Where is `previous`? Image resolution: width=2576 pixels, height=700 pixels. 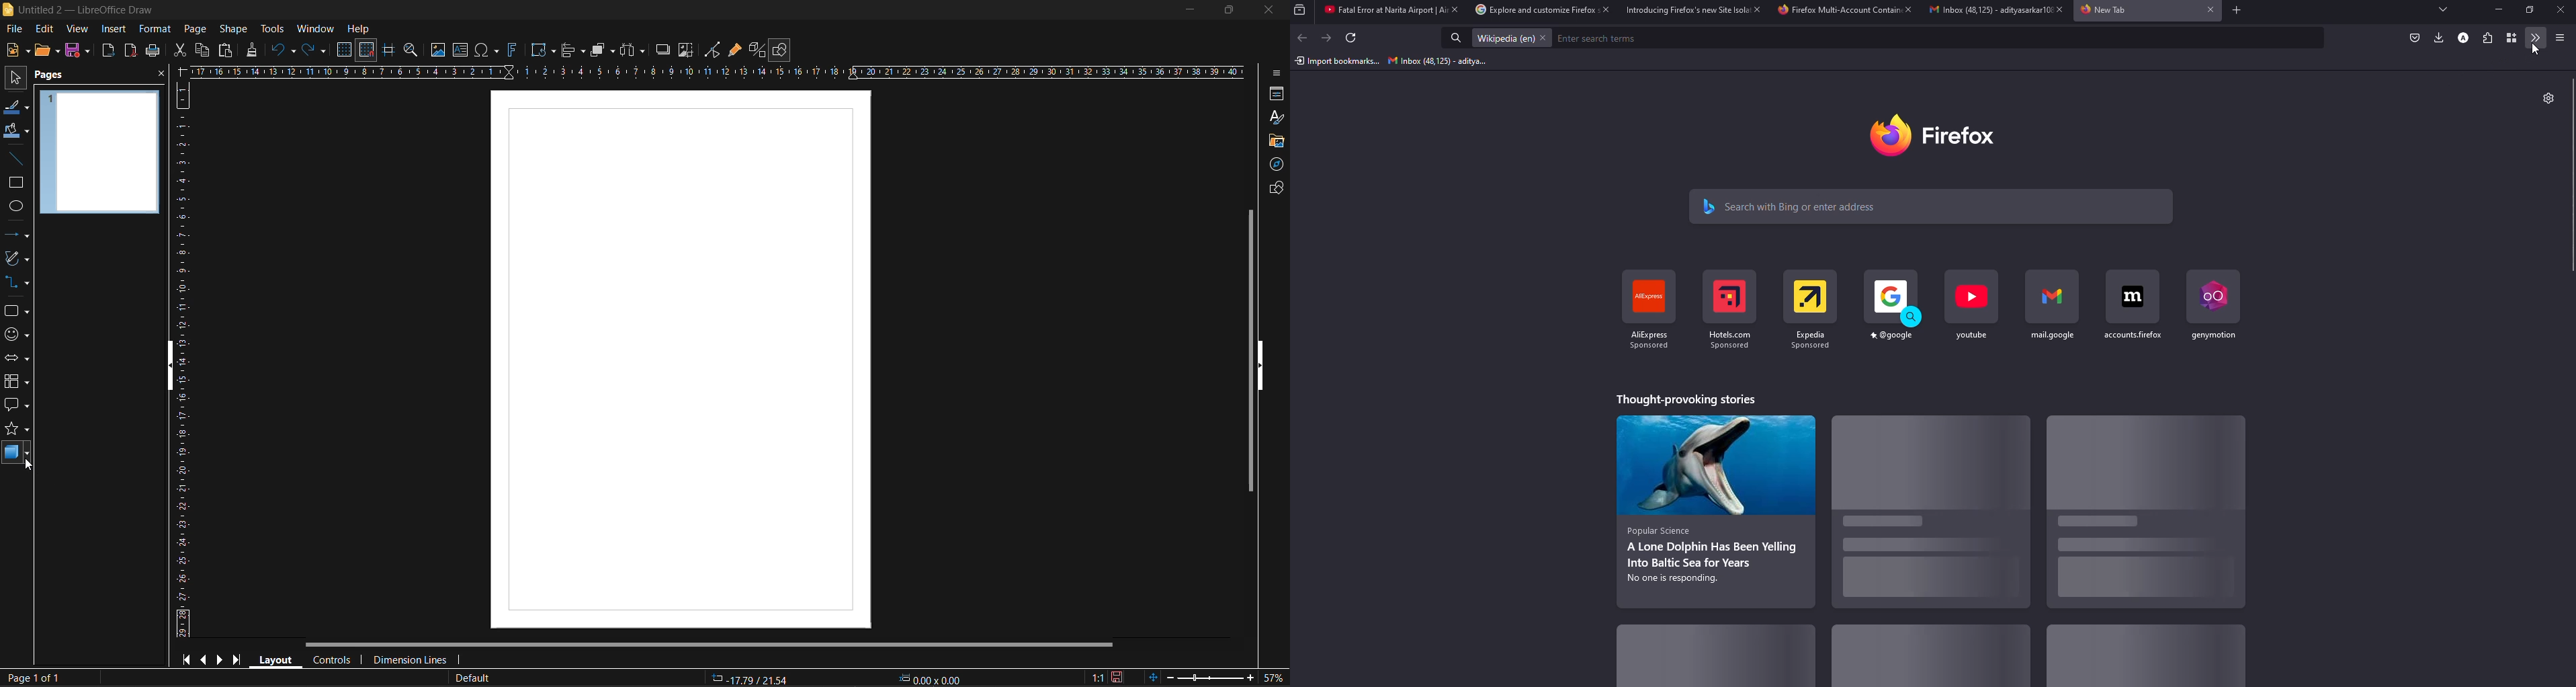
previous is located at coordinates (206, 659).